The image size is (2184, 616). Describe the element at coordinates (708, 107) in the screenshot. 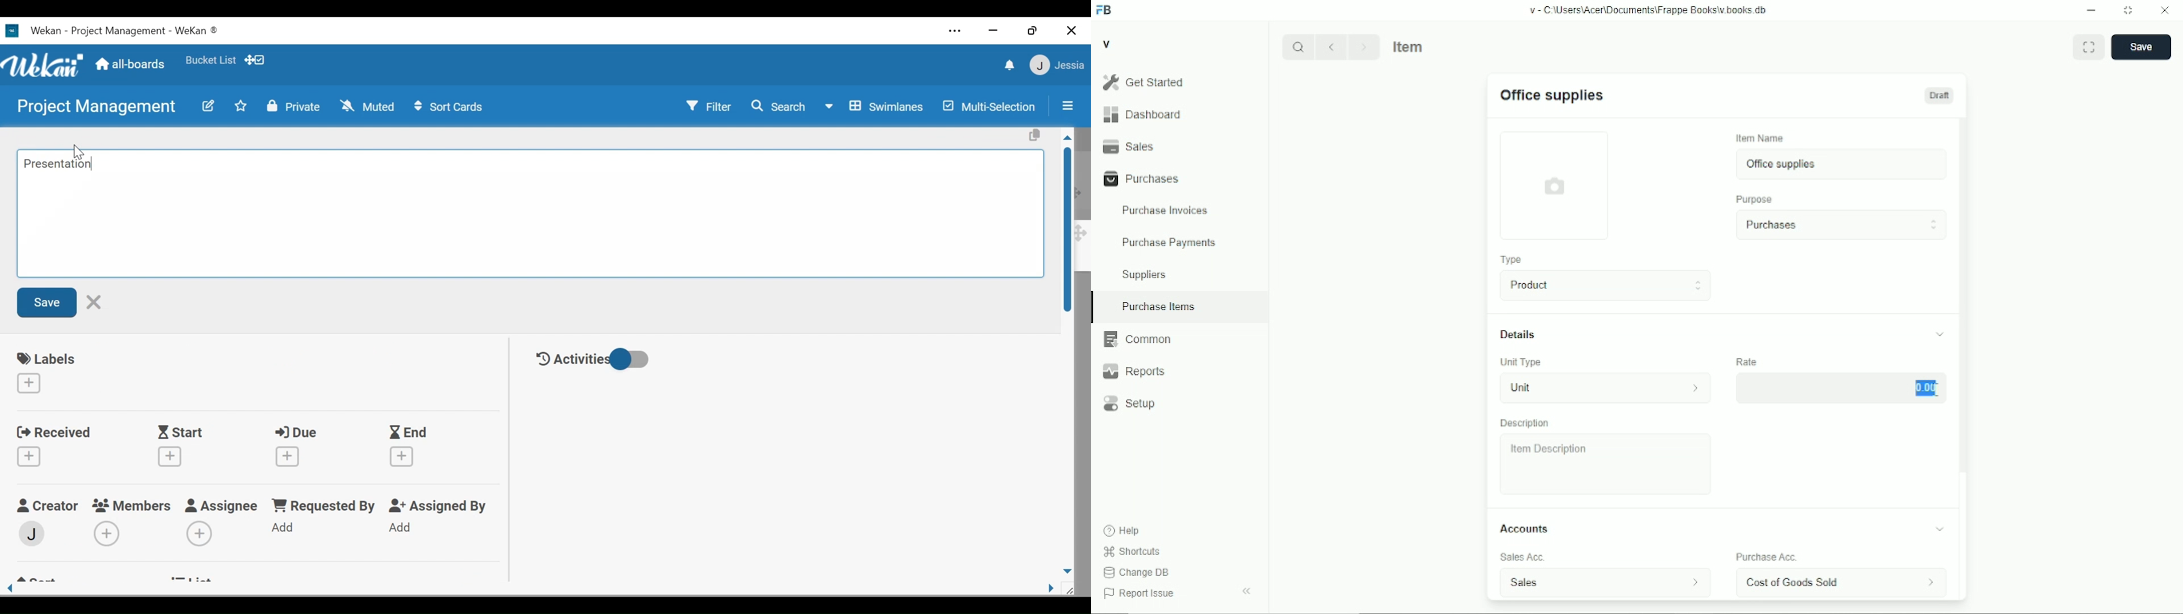

I see `Filter` at that location.